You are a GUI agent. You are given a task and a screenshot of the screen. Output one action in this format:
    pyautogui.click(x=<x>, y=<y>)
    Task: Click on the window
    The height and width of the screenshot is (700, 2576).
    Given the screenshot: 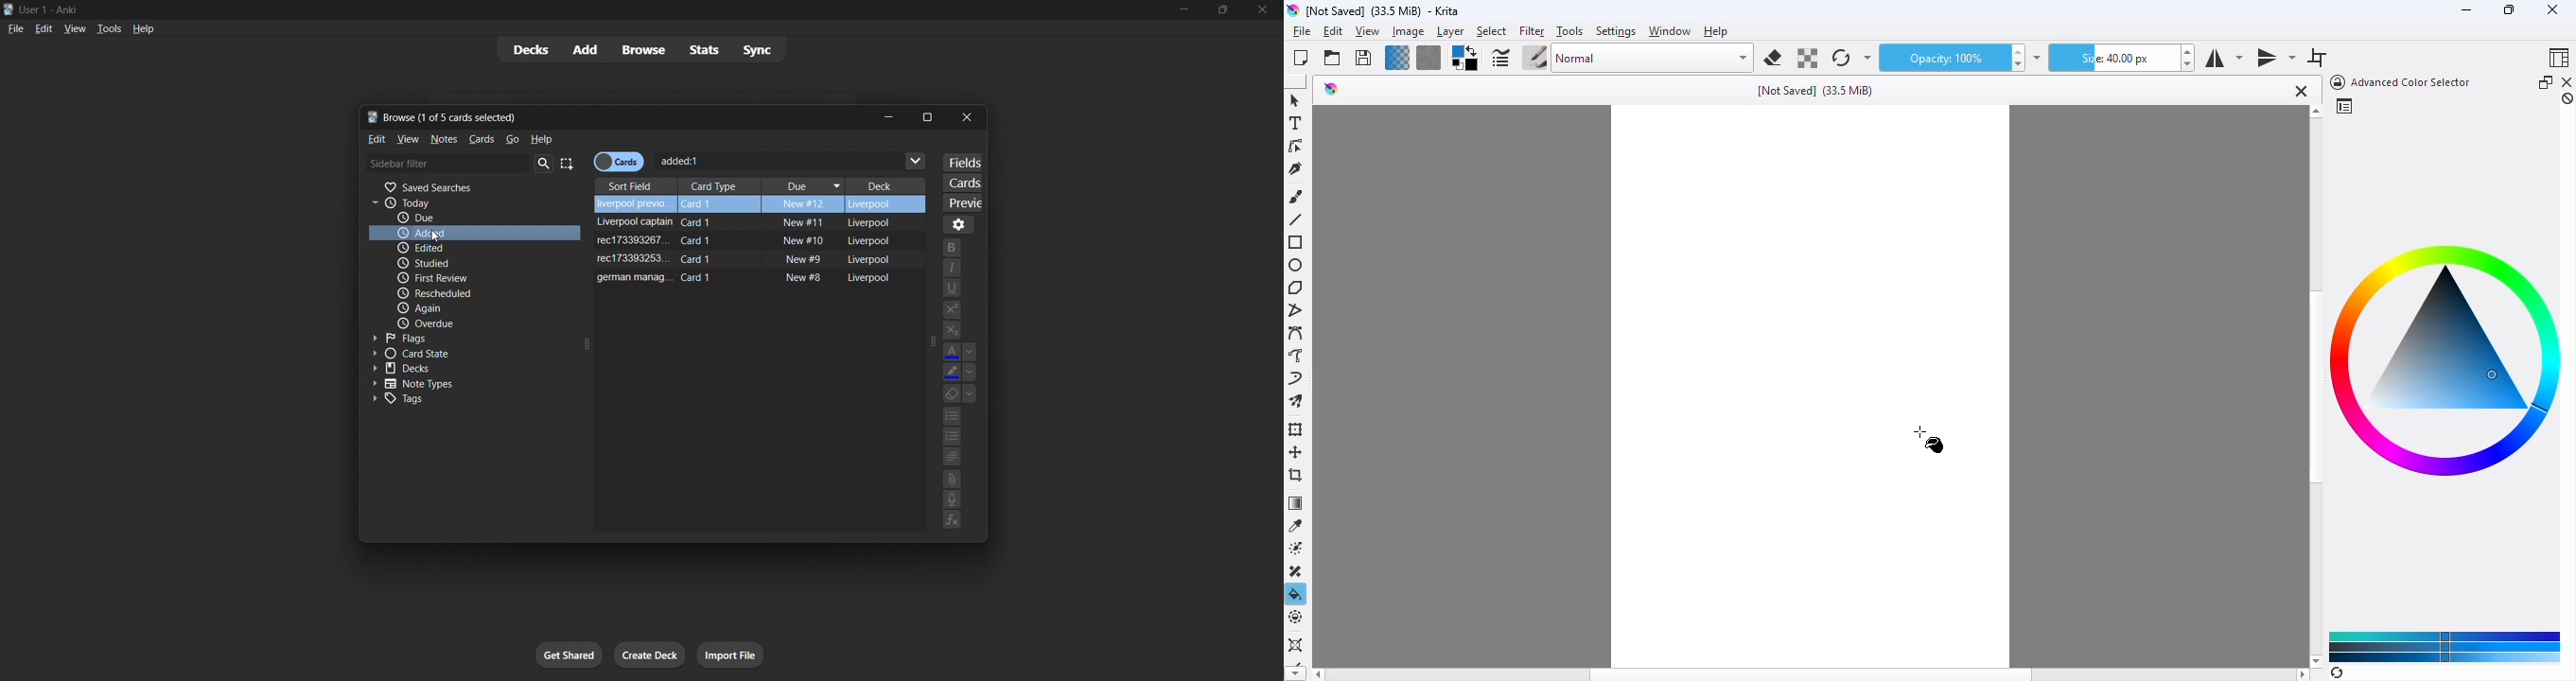 What is the action you would take?
    pyautogui.click(x=1670, y=31)
    